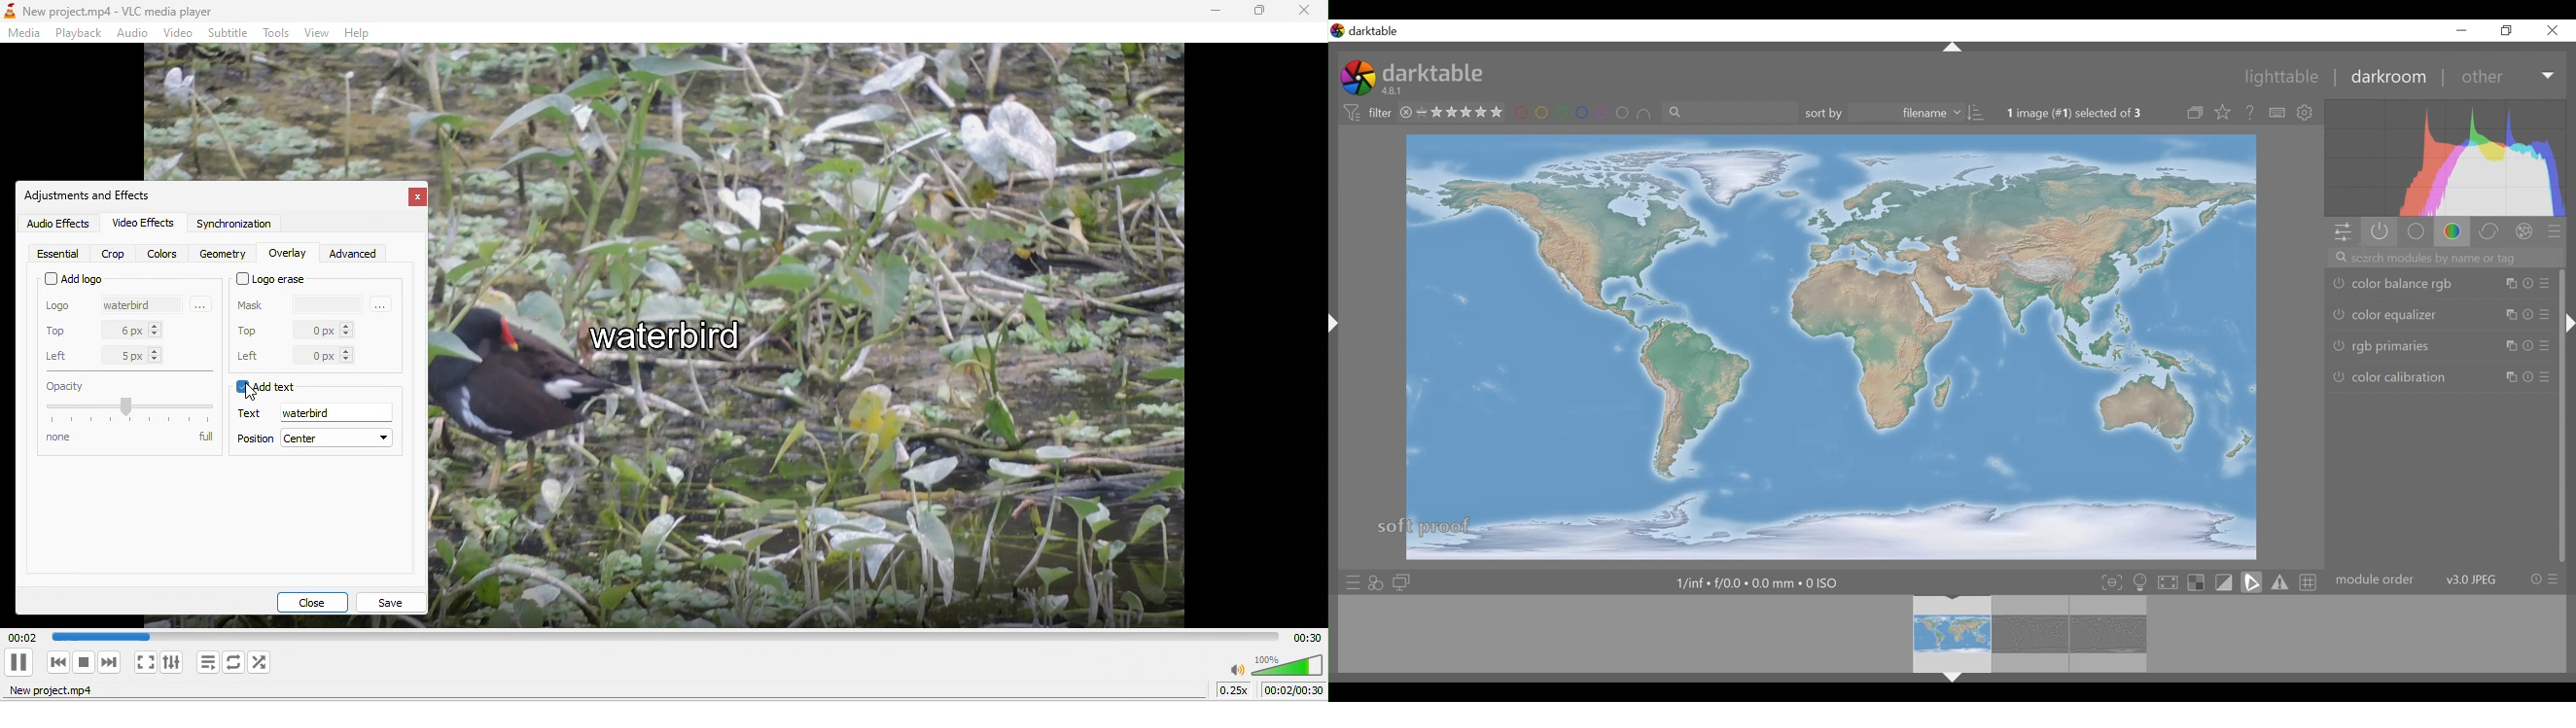  Describe the element at coordinates (274, 279) in the screenshot. I see `logo erase` at that location.